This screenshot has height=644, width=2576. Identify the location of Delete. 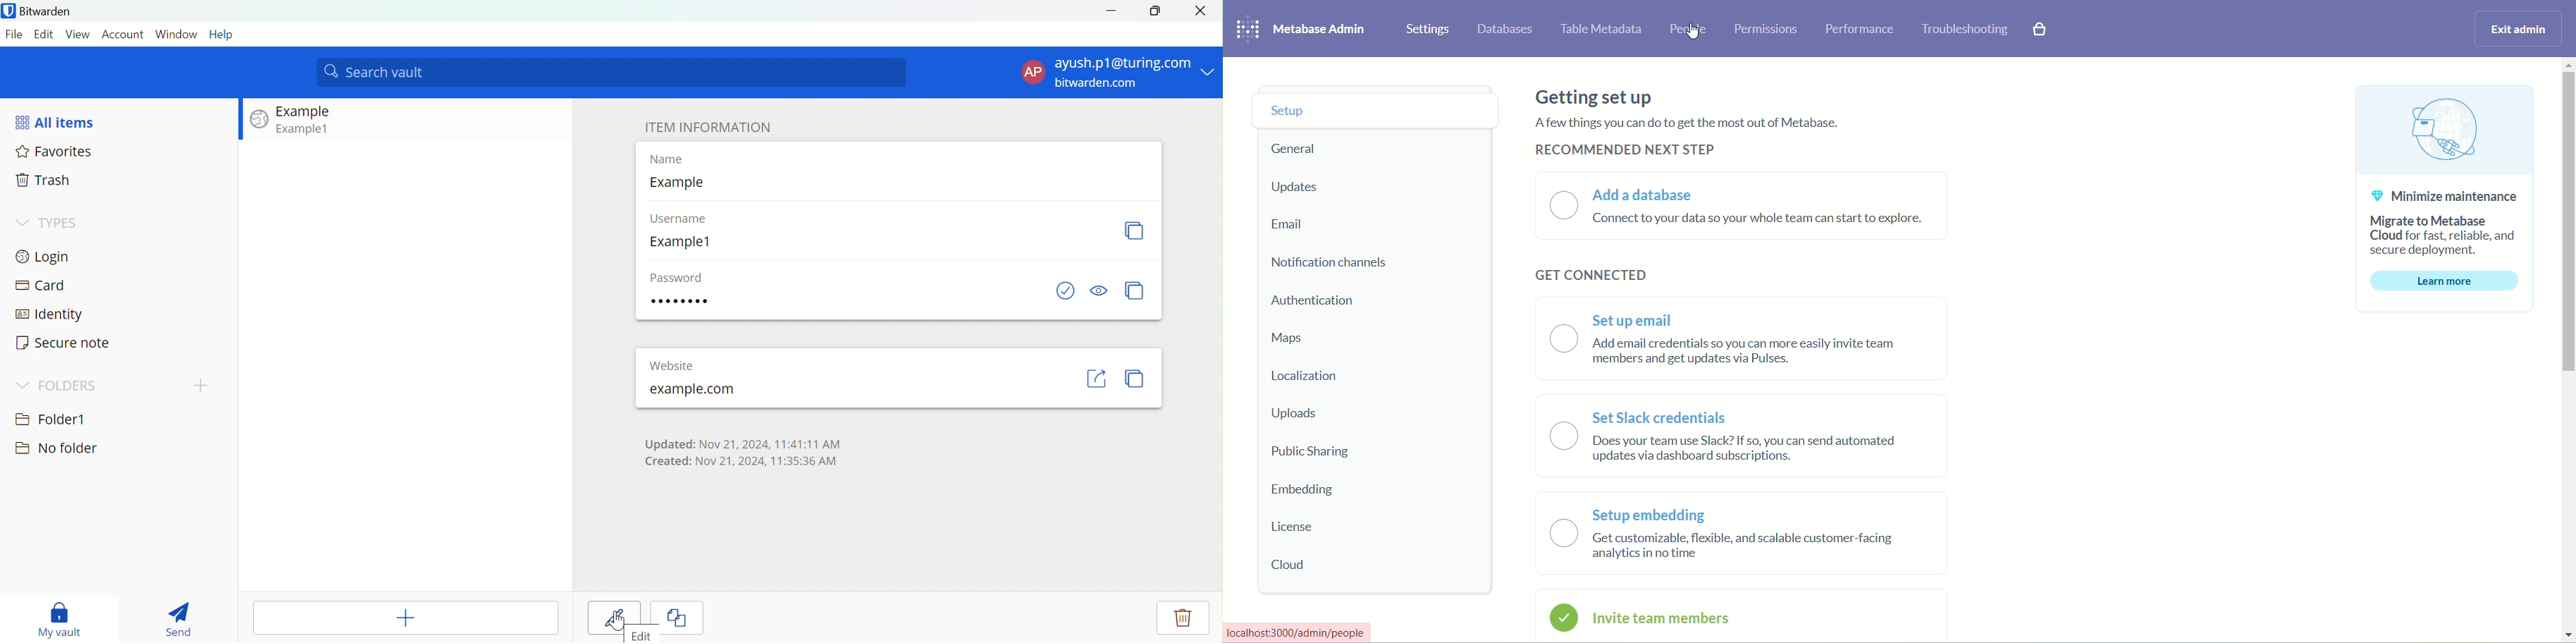
(1184, 617).